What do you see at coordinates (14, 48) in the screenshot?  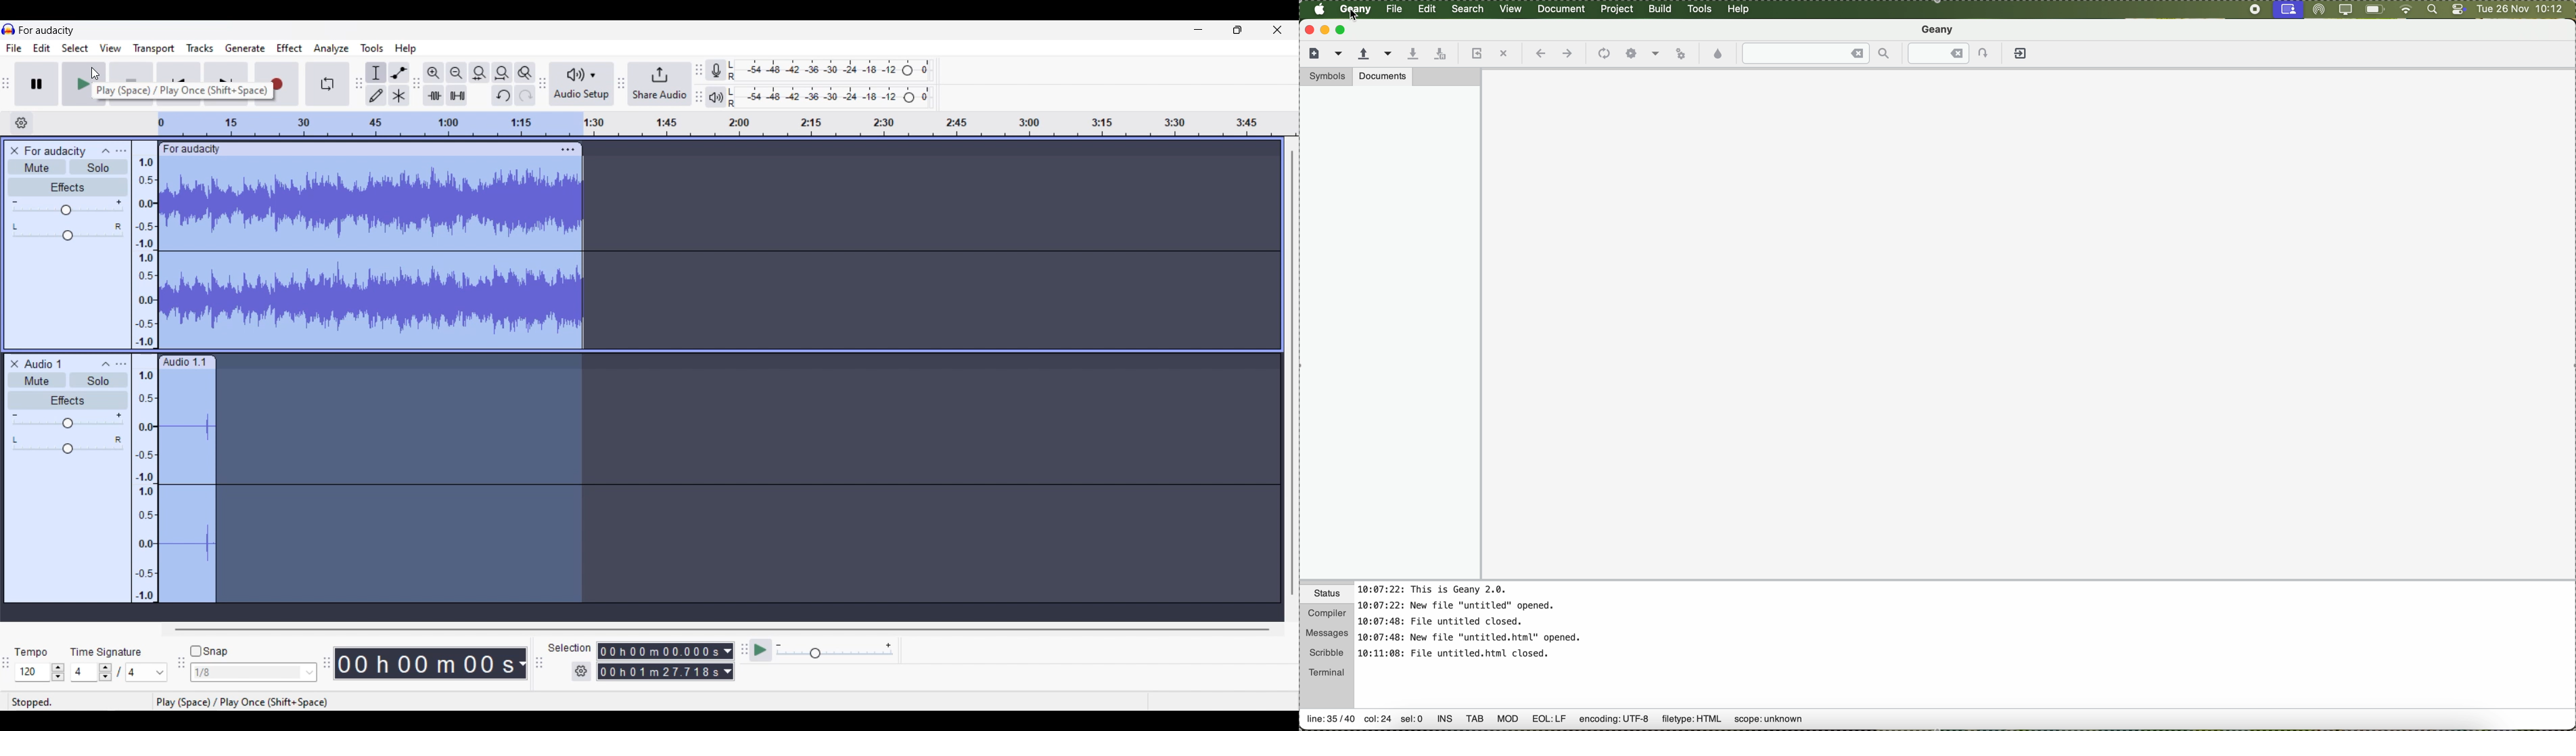 I see `File` at bounding box center [14, 48].